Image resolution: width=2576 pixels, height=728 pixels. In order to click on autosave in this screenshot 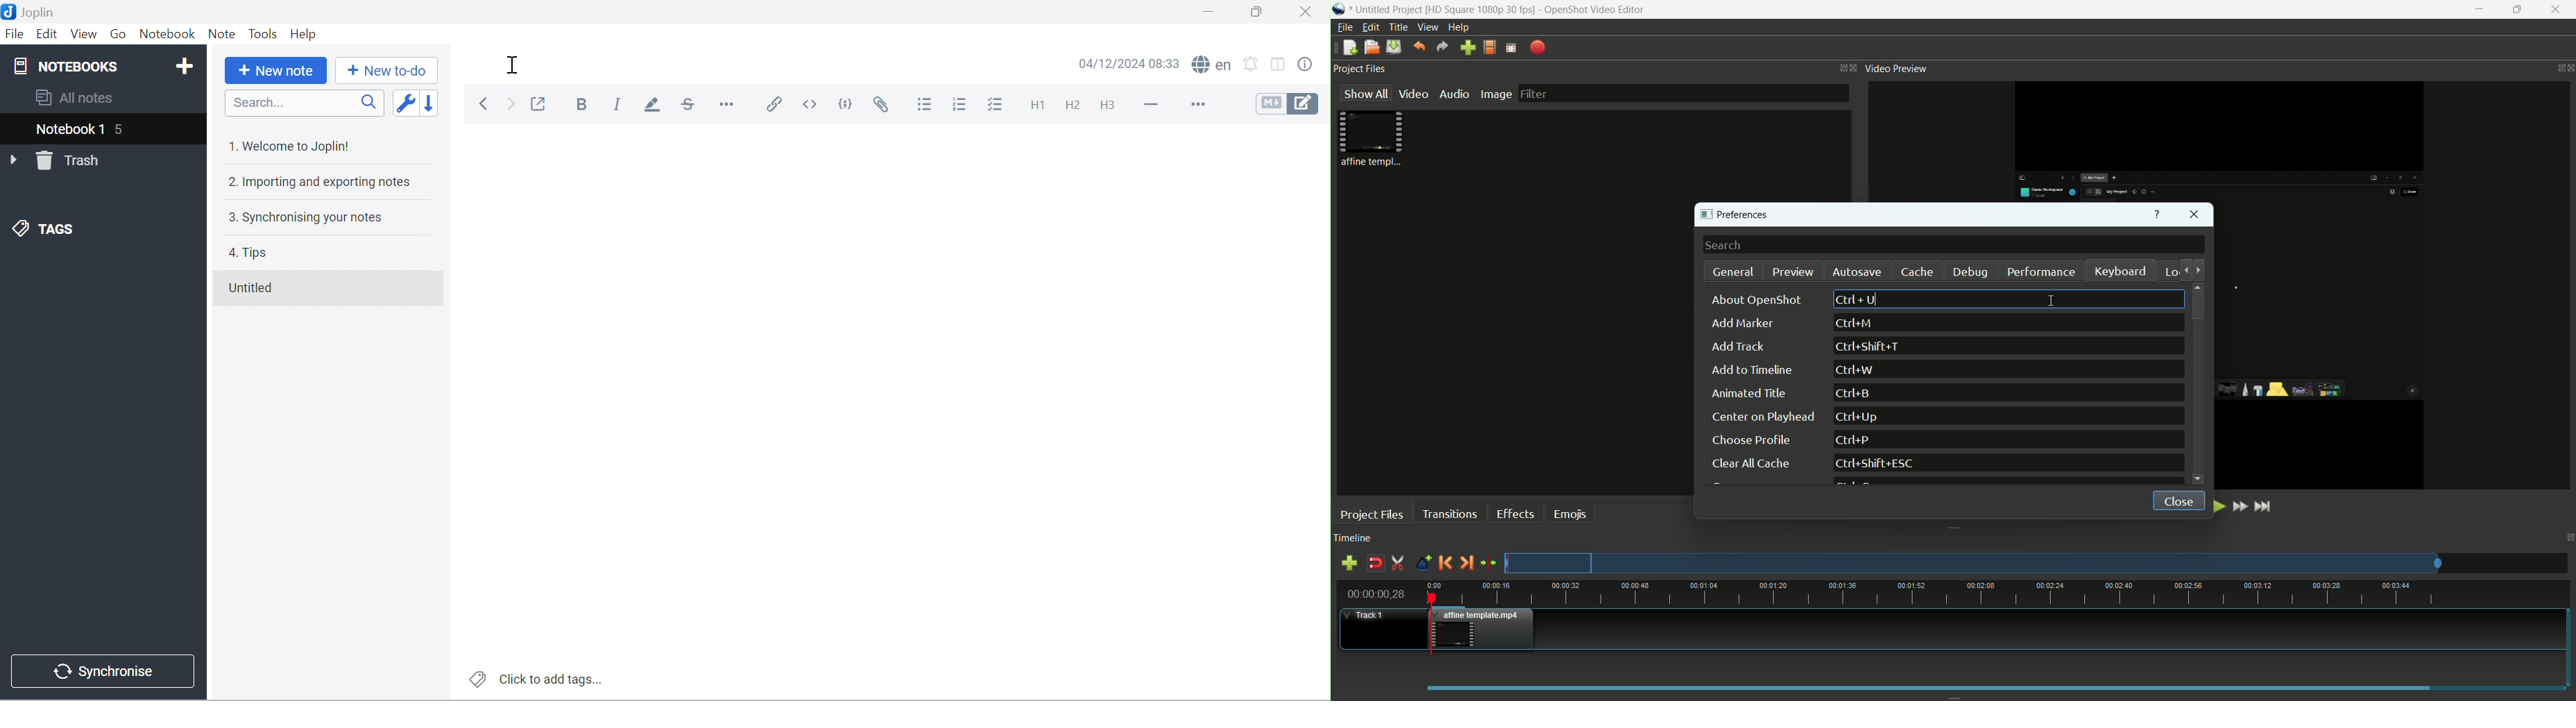, I will do `click(1856, 272)`.